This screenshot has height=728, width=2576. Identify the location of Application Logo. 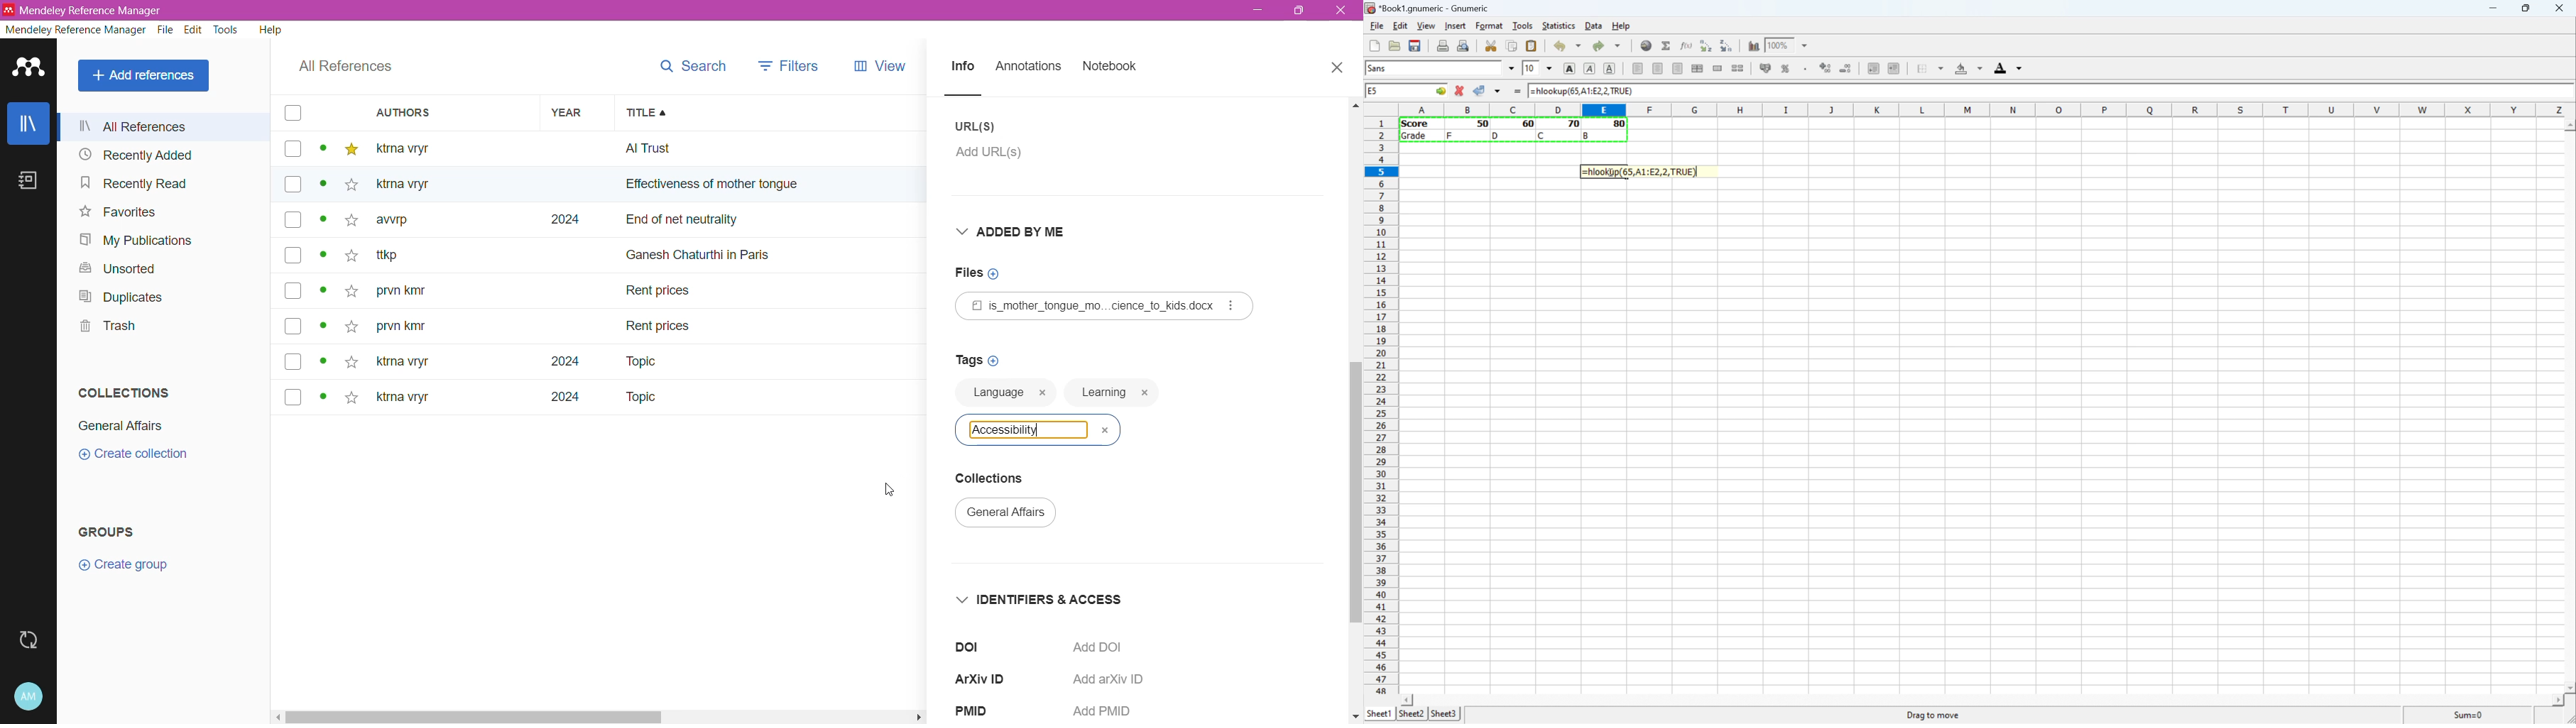
(29, 69).